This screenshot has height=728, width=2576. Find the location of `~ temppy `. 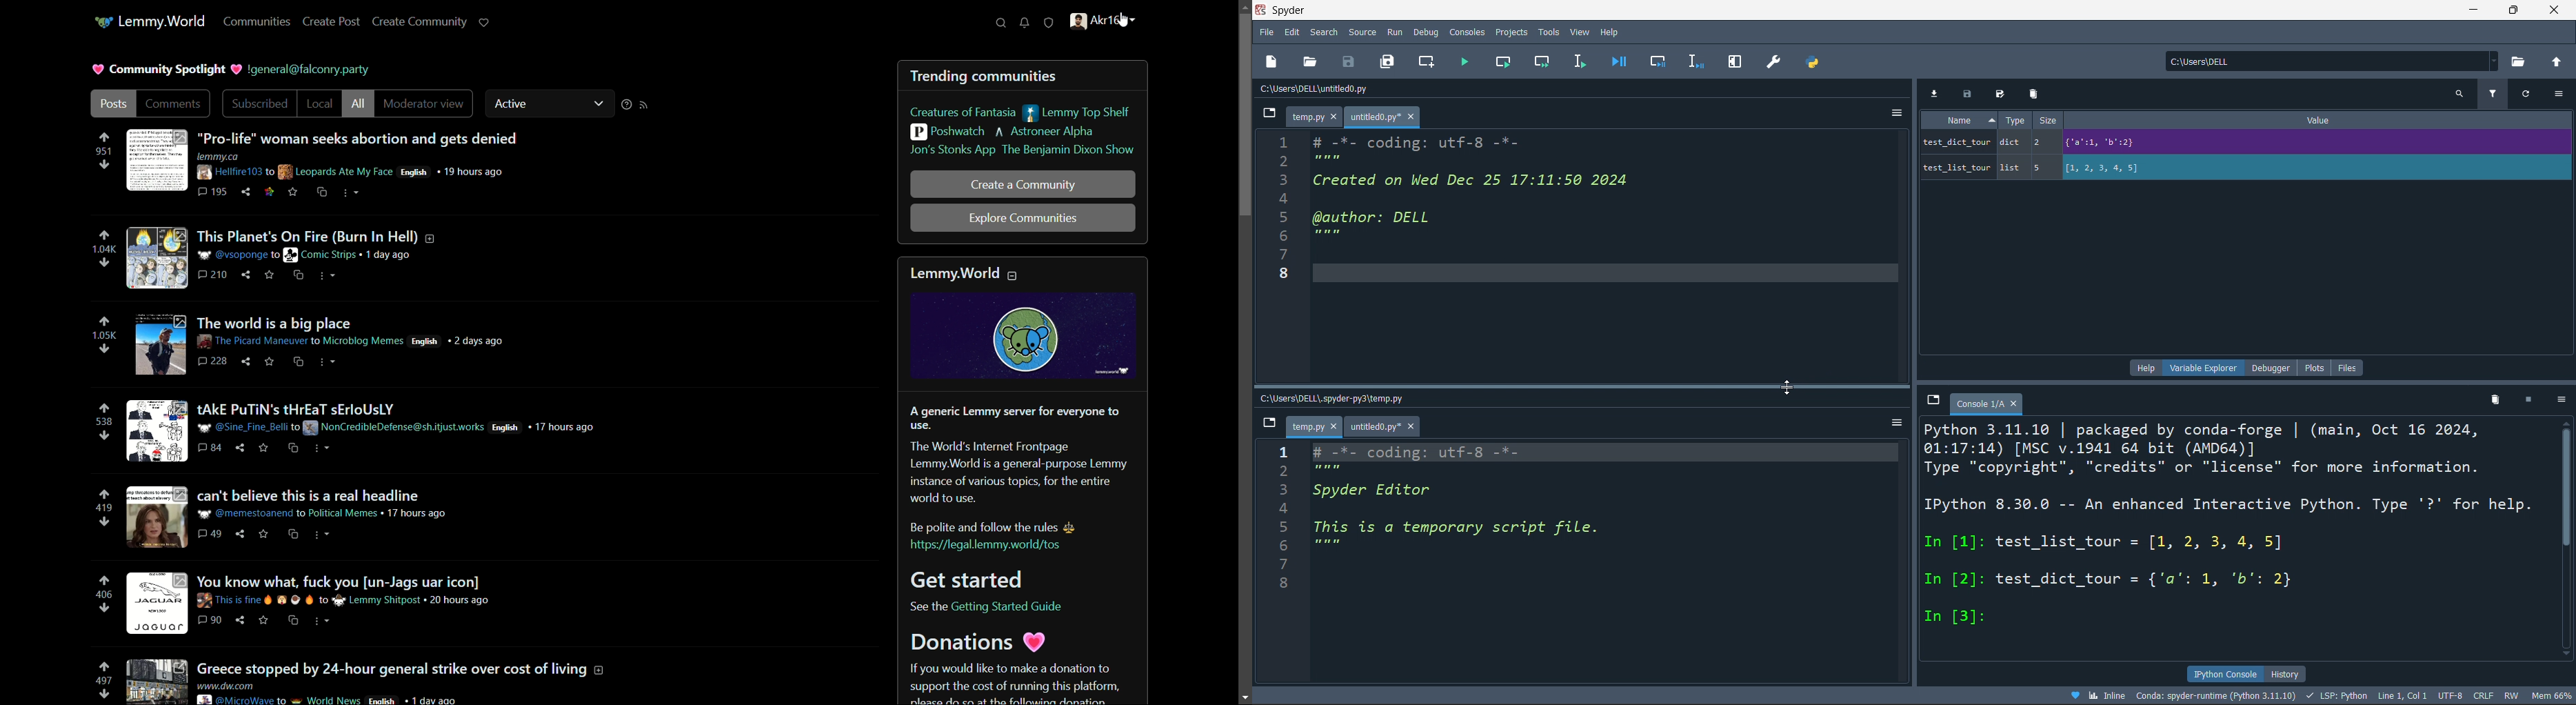

~ temppy  is located at coordinates (1316, 428).